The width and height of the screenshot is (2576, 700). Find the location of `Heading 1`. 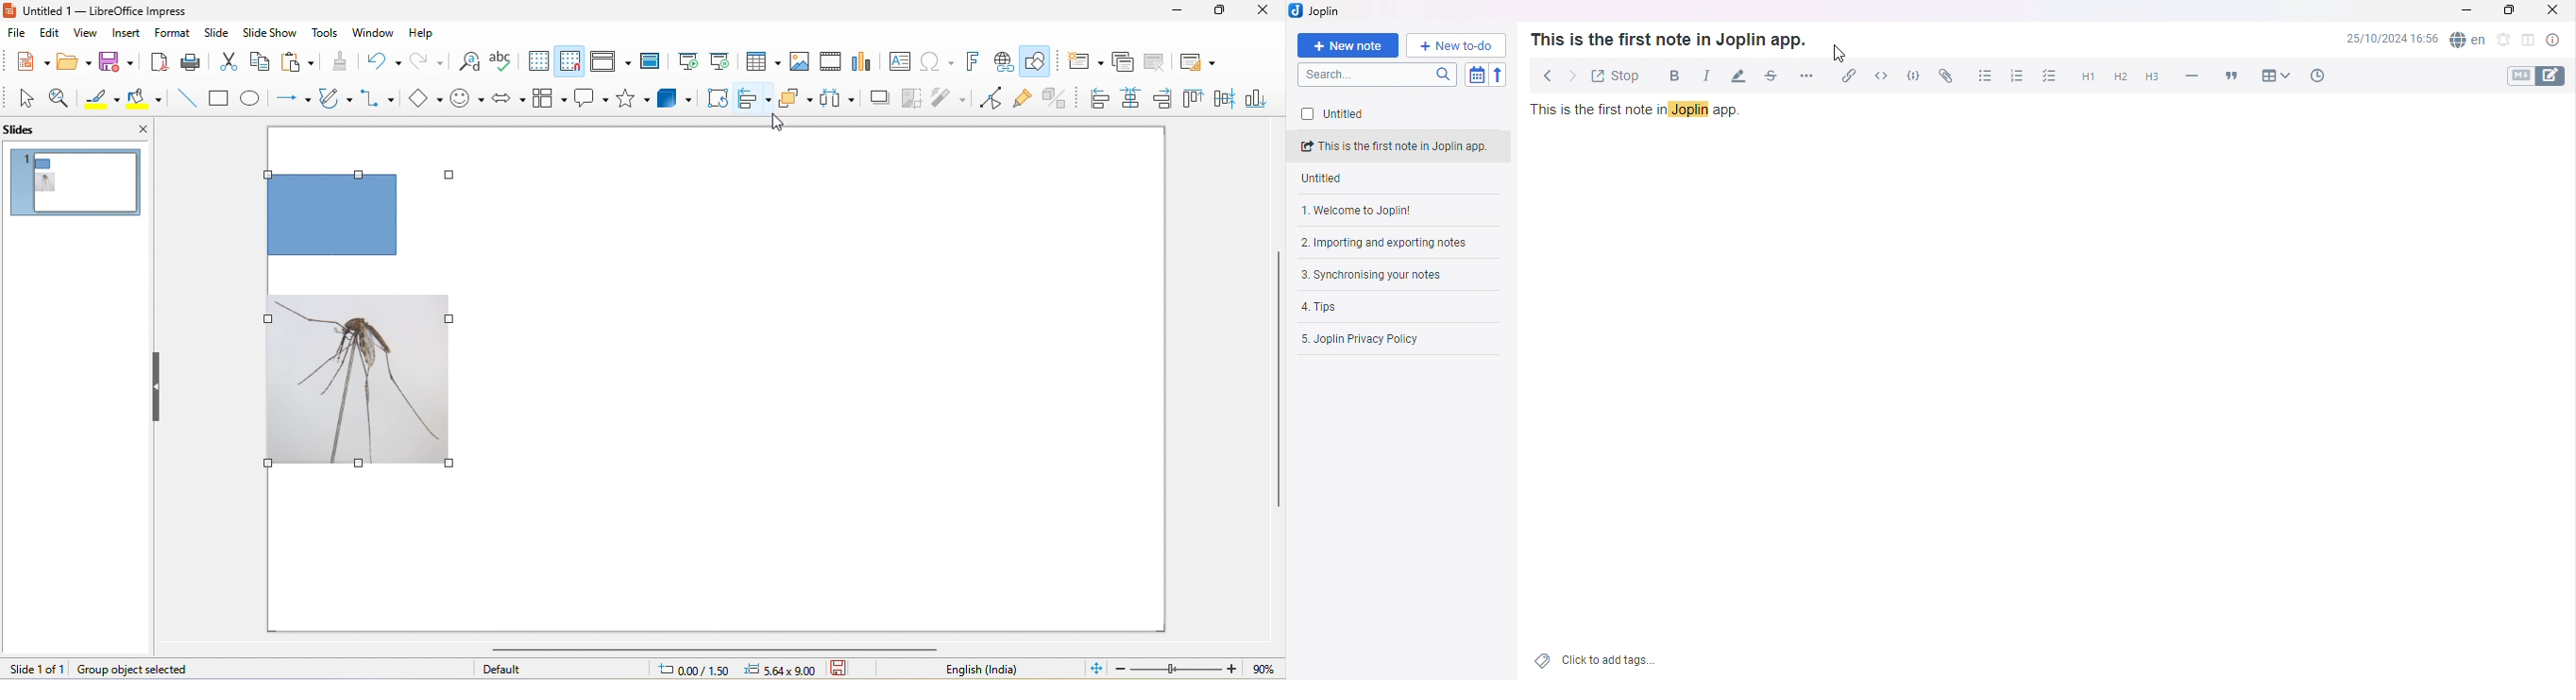

Heading 1 is located at coordinates (2087, 77).